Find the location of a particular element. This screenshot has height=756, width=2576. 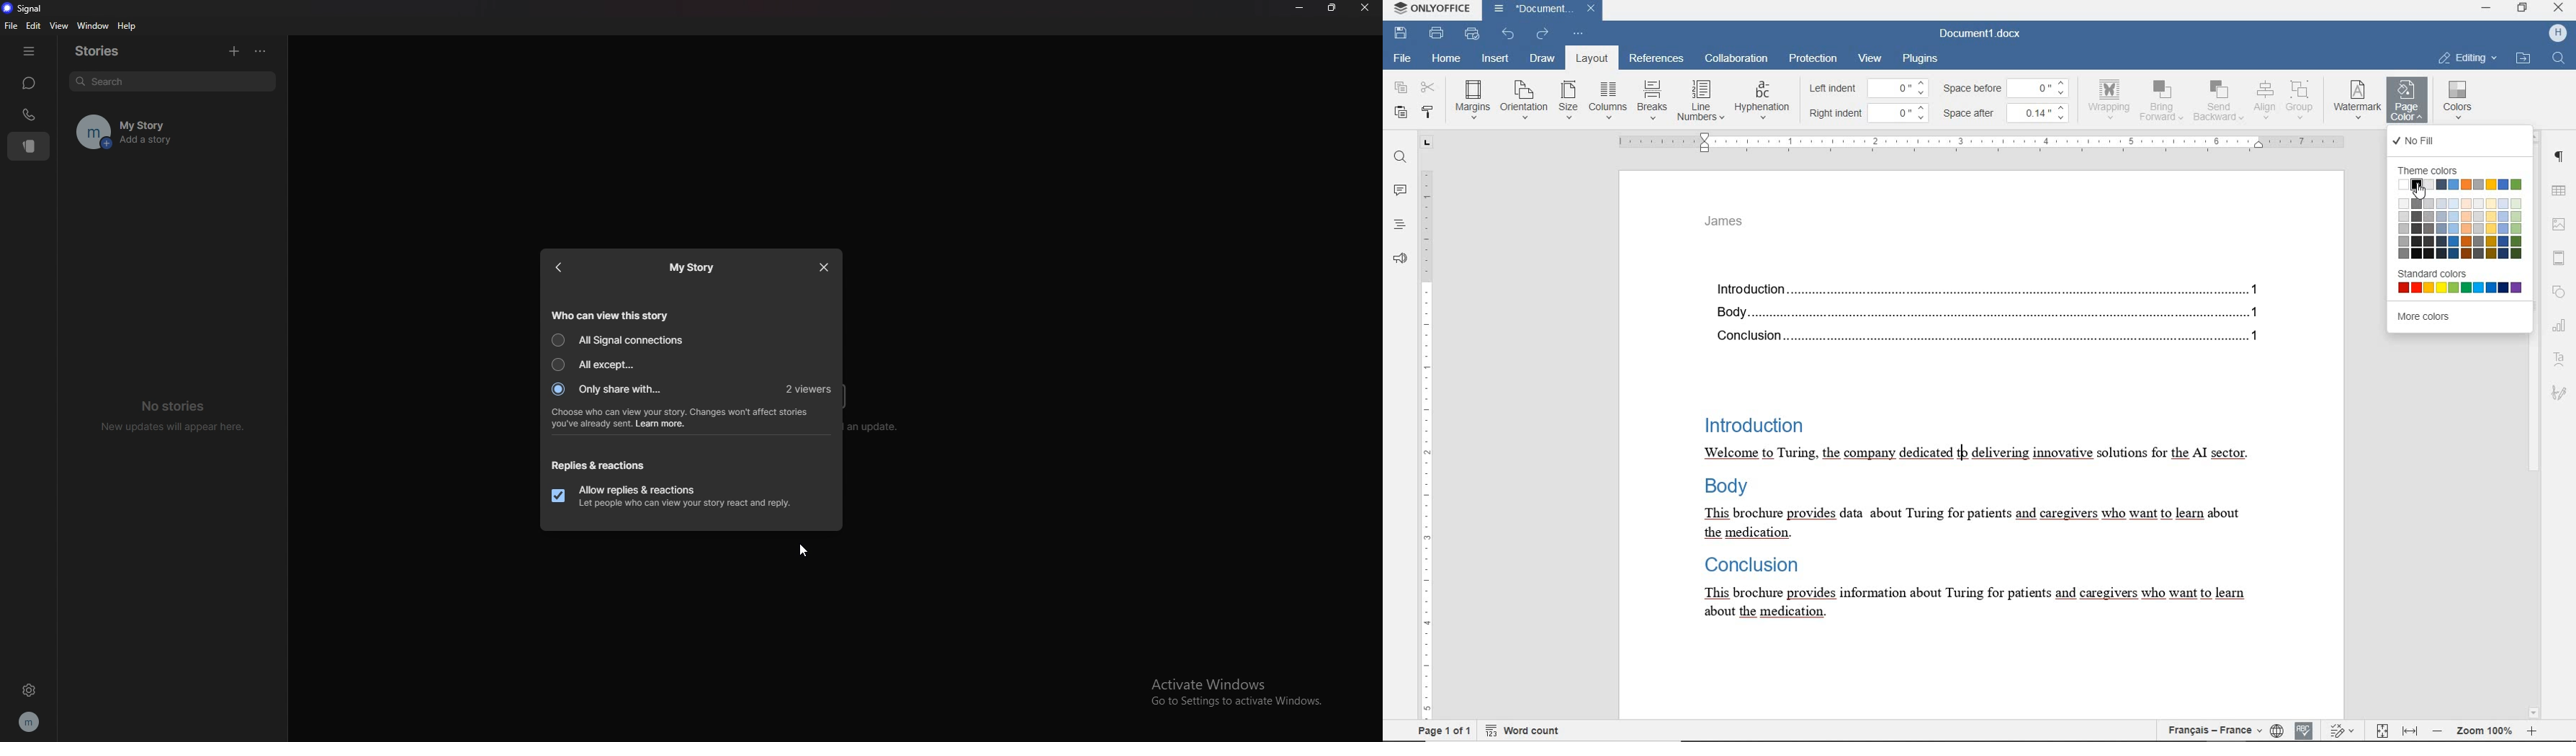

settings is located at coordinates (29, 691).